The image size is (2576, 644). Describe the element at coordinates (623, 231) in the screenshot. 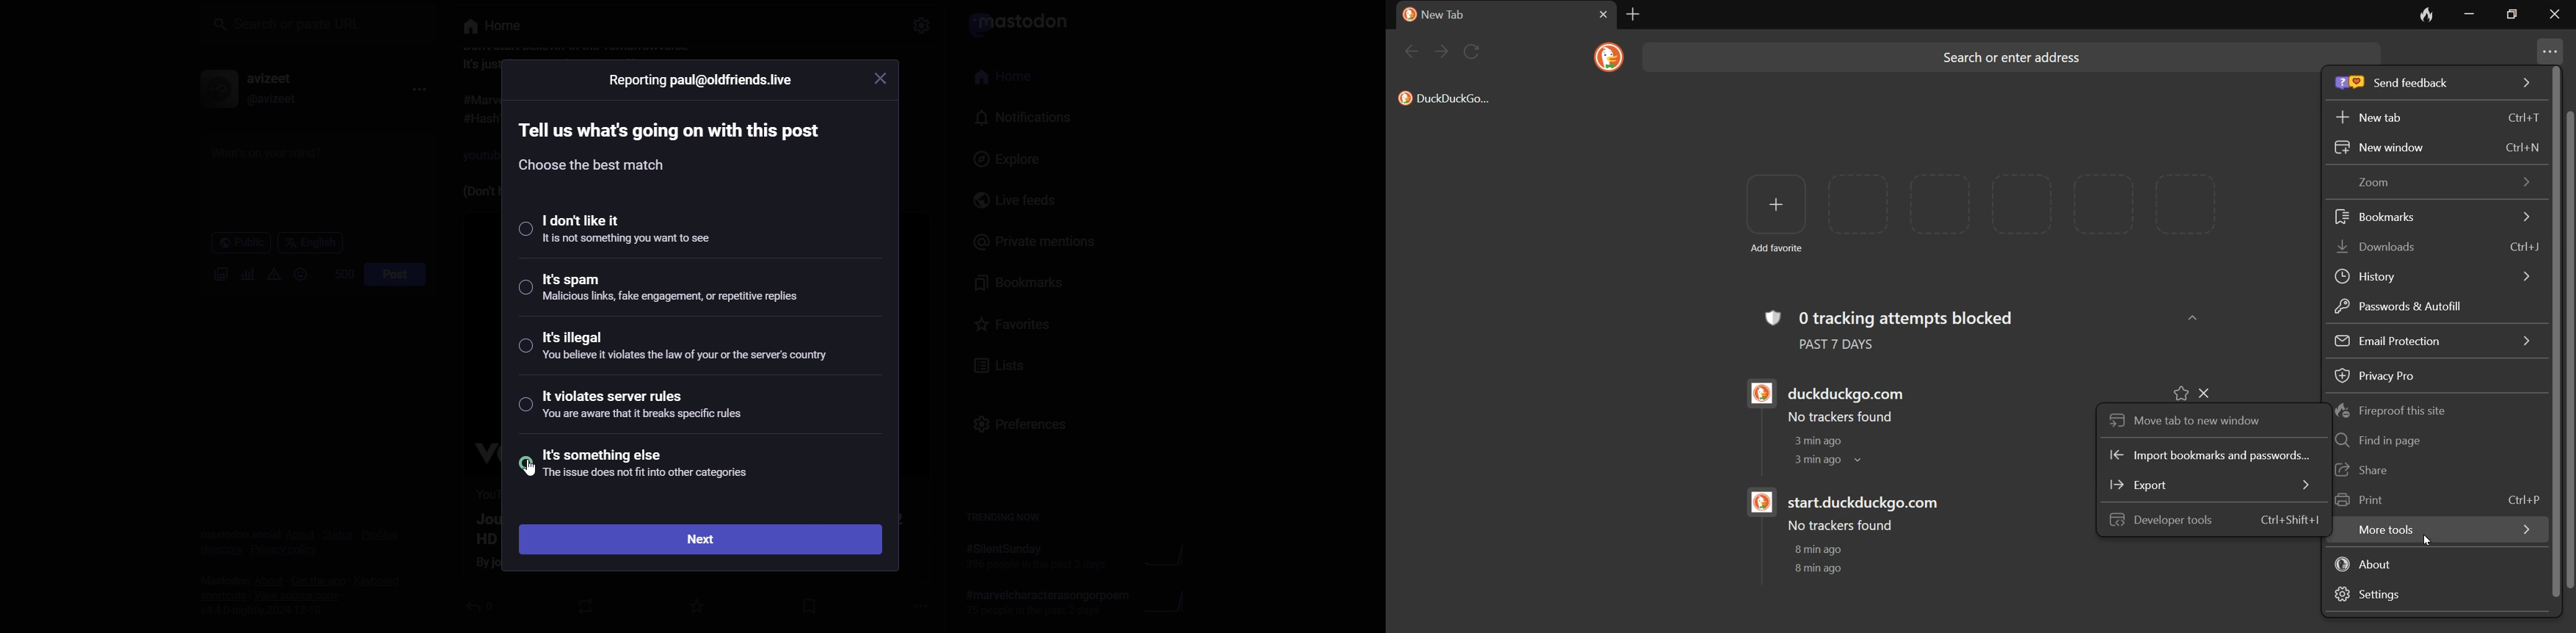

I see `I dont like it` at that location.